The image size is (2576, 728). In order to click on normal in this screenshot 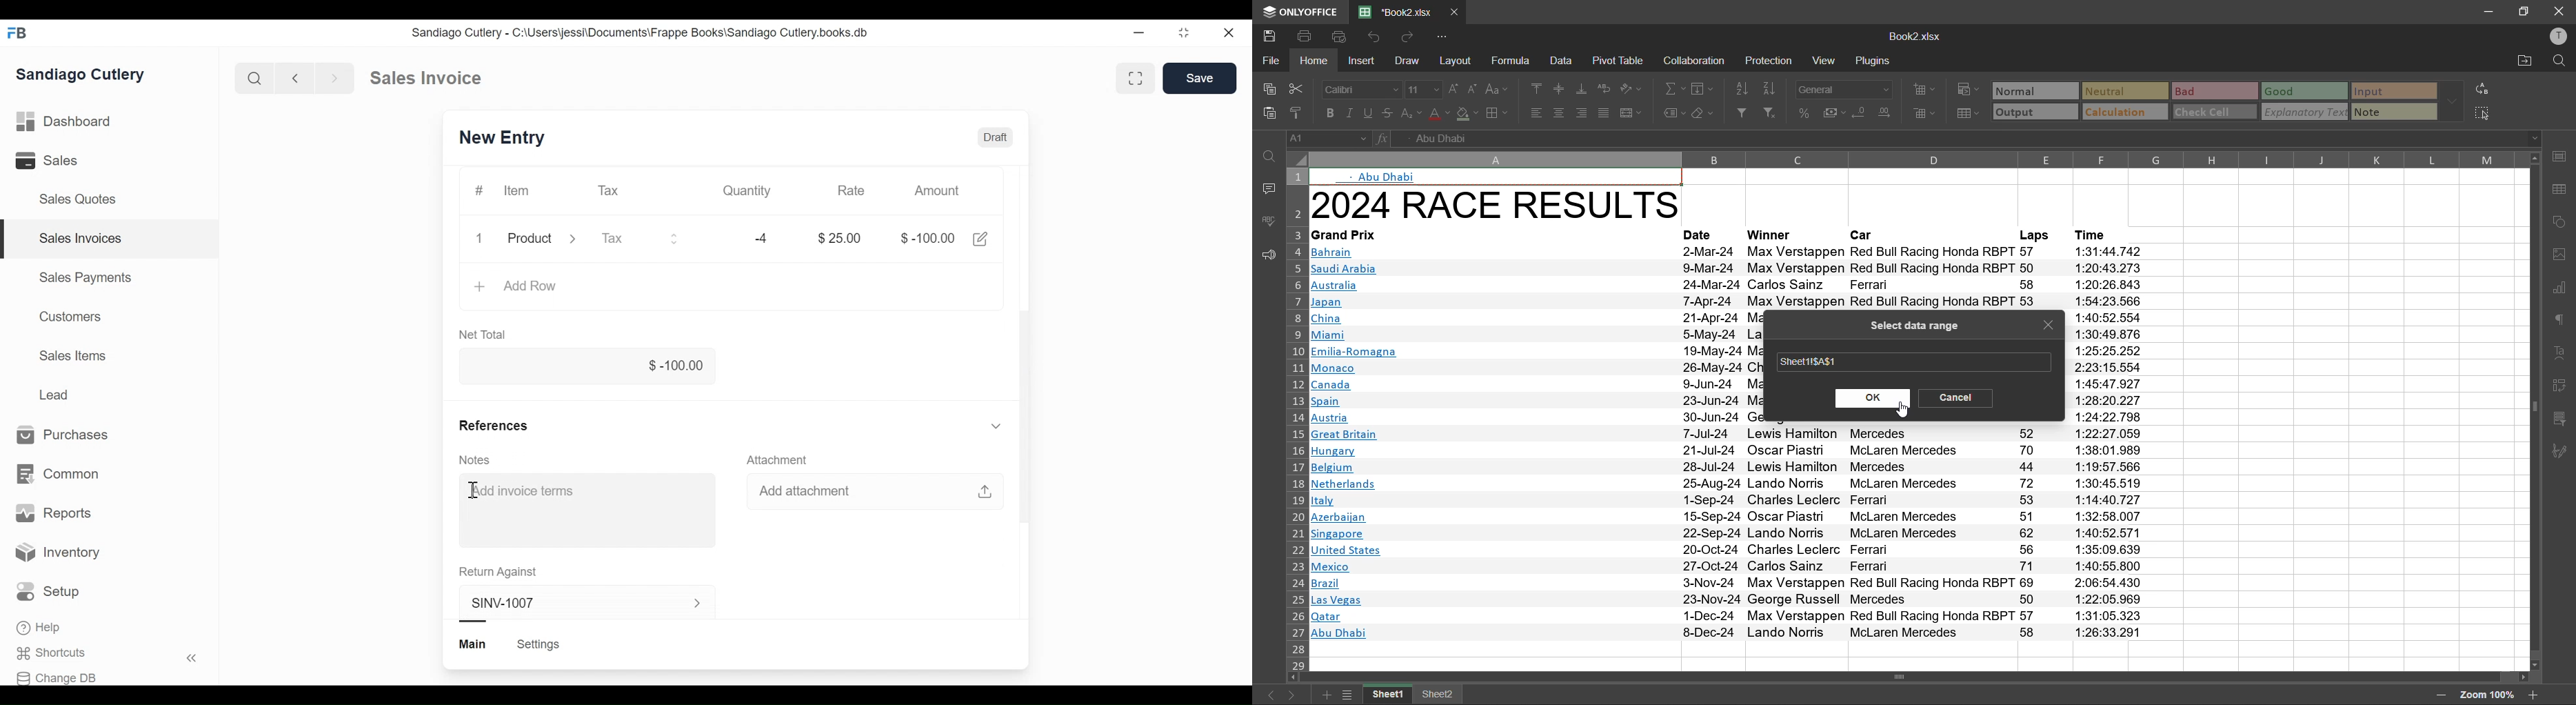, I will do `click(2021, 89)`.